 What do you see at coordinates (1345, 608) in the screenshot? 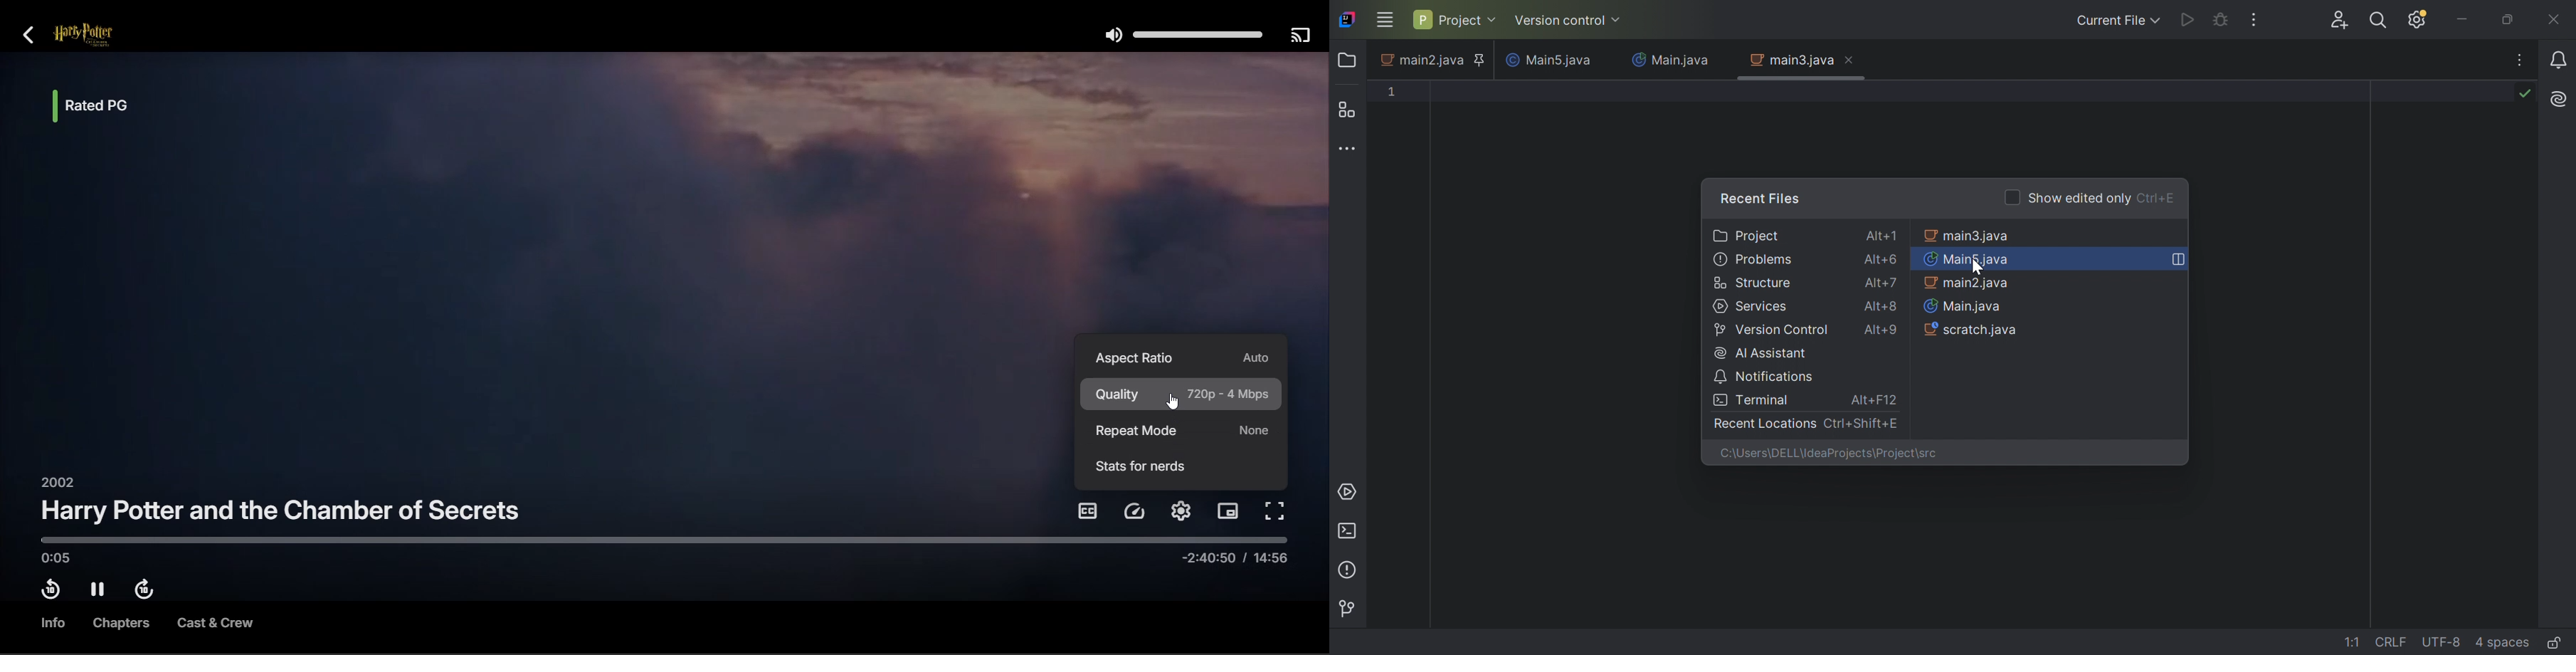
I see `Version control` at bounding box center [1345, 608].